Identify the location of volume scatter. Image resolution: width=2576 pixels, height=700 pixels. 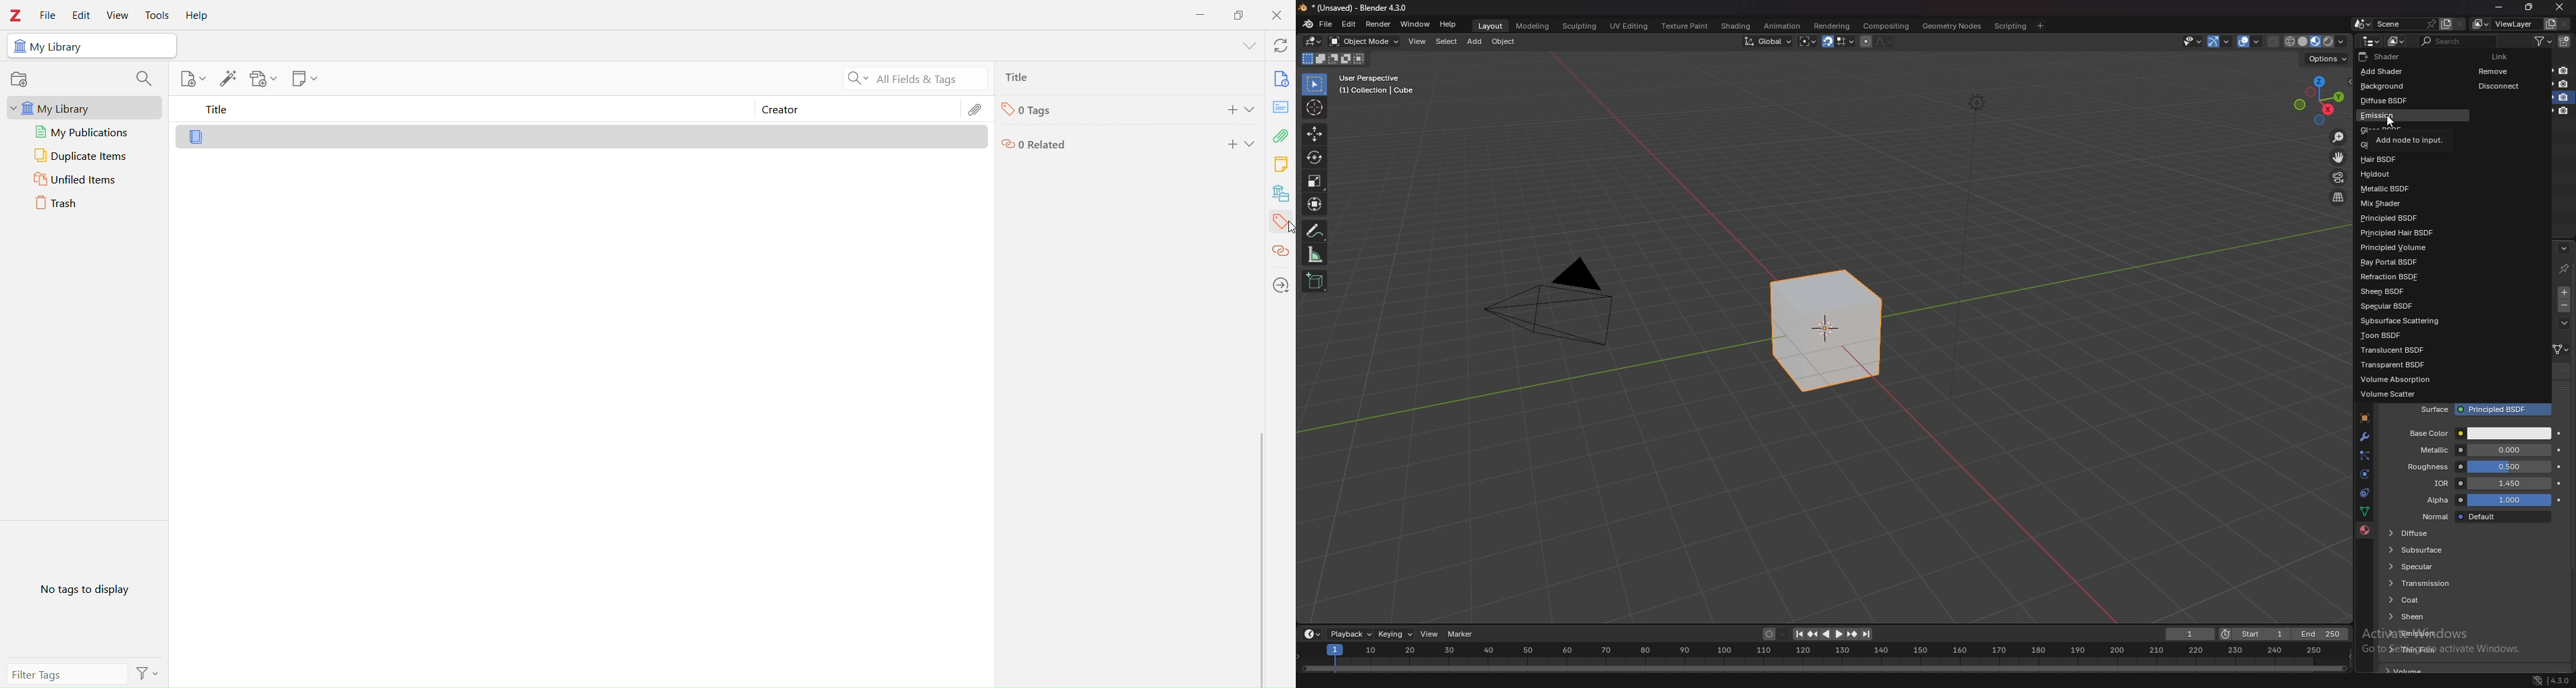
(2400, 395).